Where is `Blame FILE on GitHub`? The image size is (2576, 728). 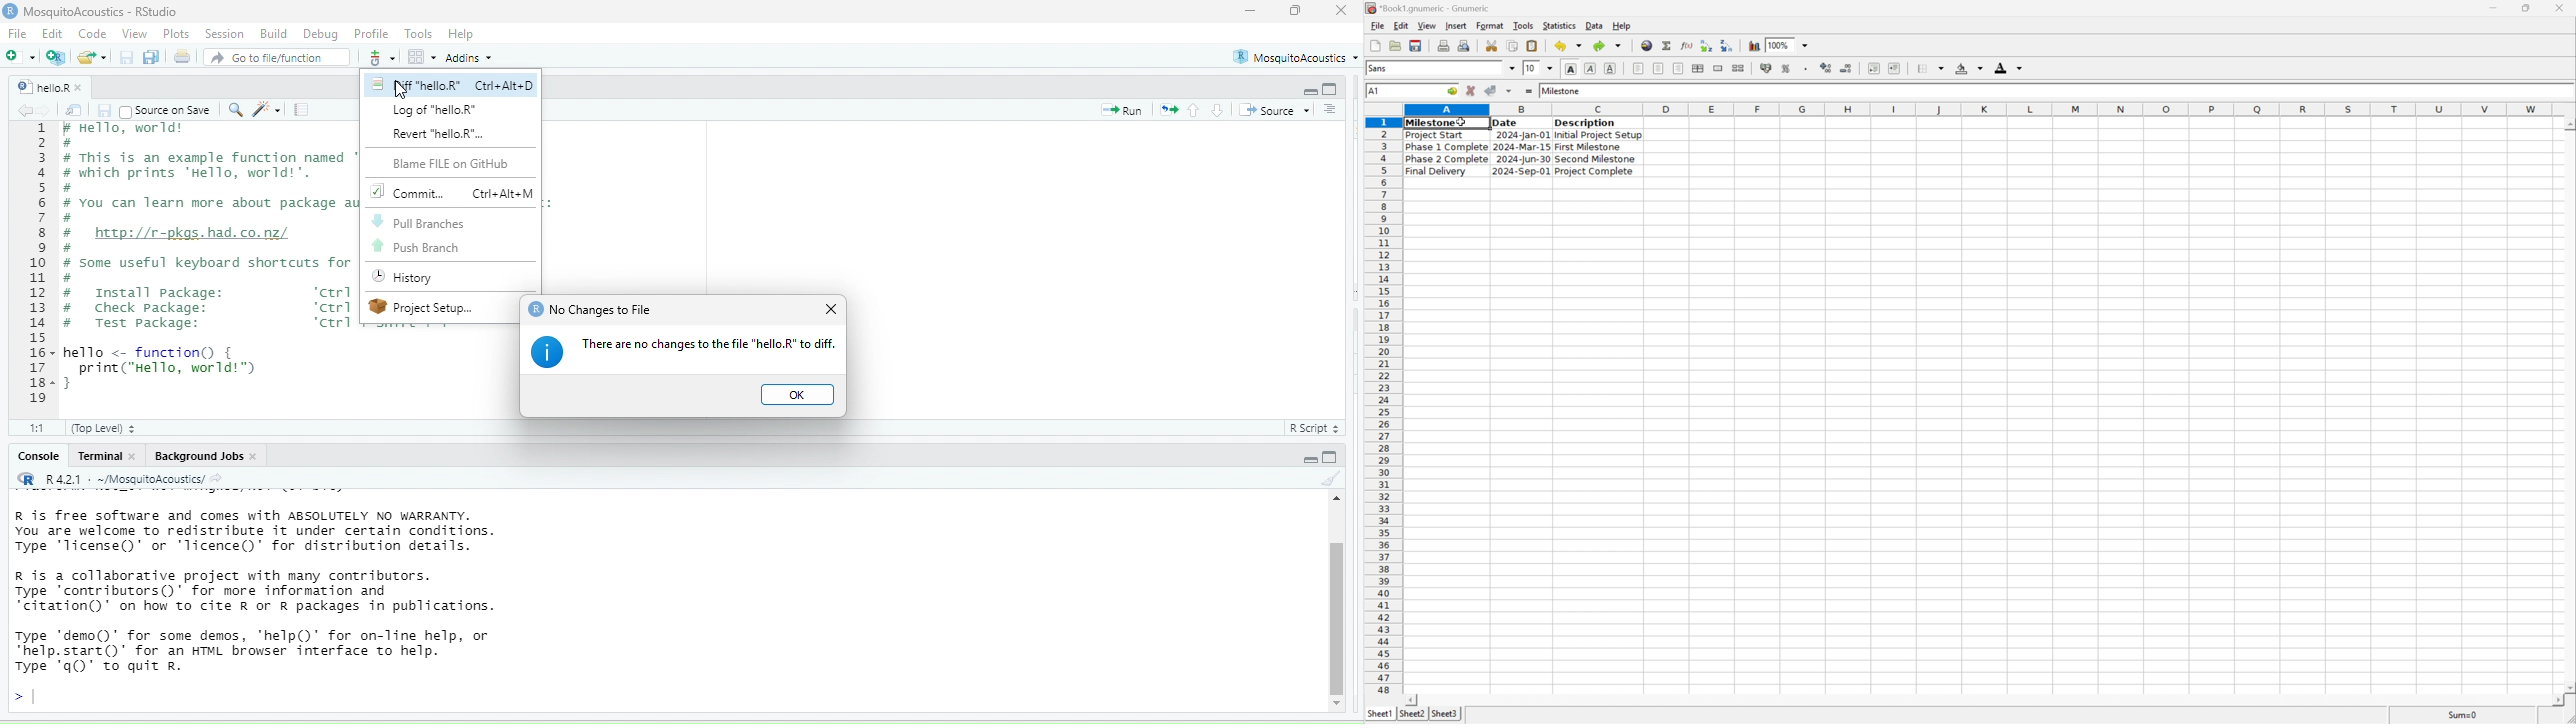
Blame FILE on GitHub is located at coordinates (451, 164).